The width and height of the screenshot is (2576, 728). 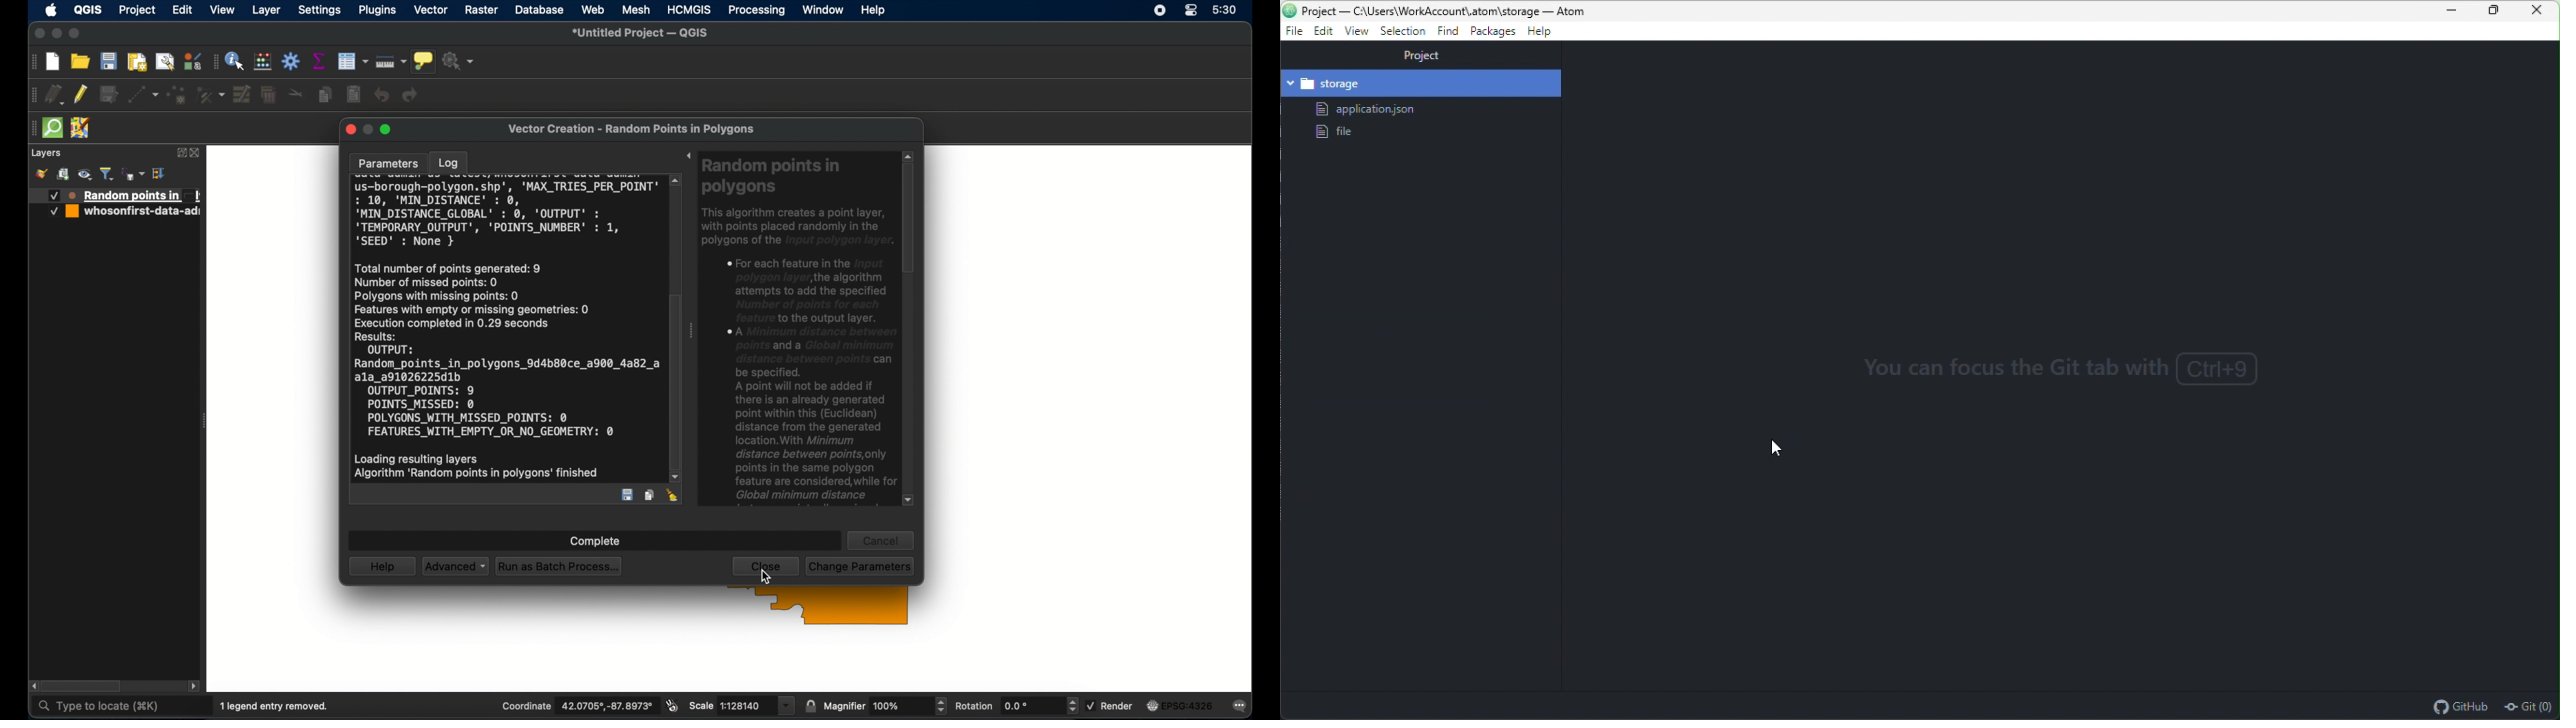 What do you see at coordinates (2457, 9) in the screenshot?
I see `Minimise` at bounding box center [2457, 9].